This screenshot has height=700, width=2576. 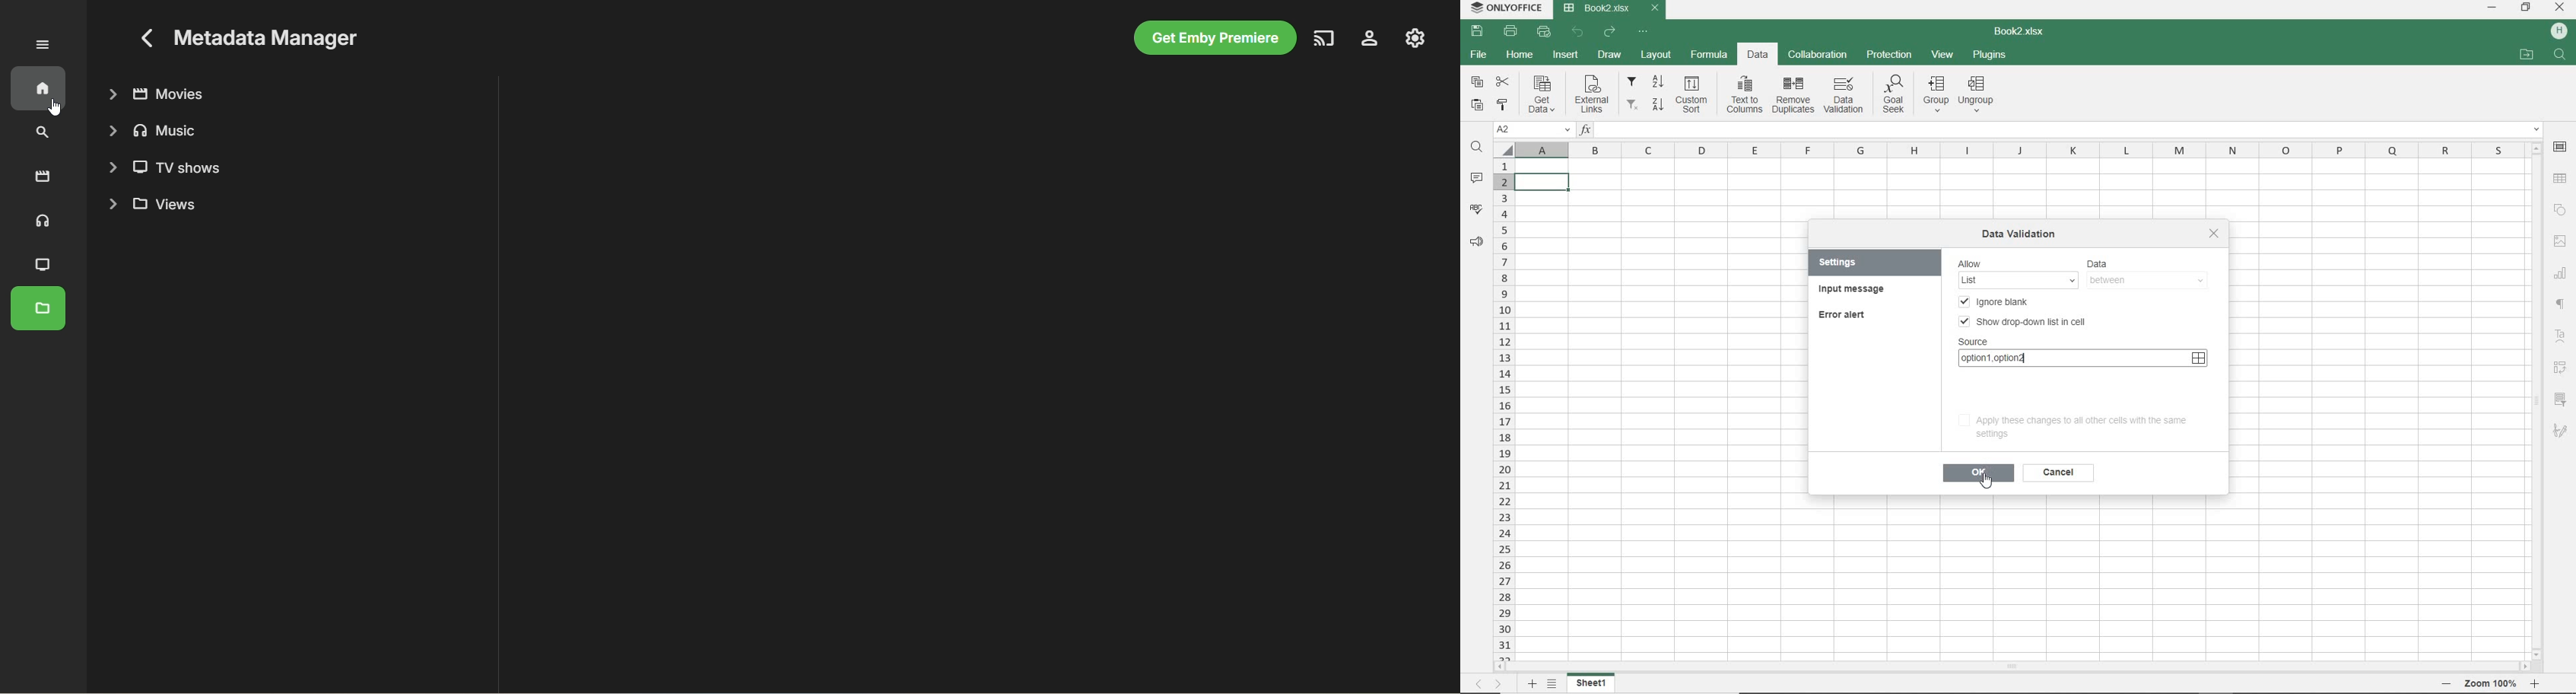 What do you see at coordinates (151, 131) in the screenshot?
I see `music` at bounding box center [151, 131].